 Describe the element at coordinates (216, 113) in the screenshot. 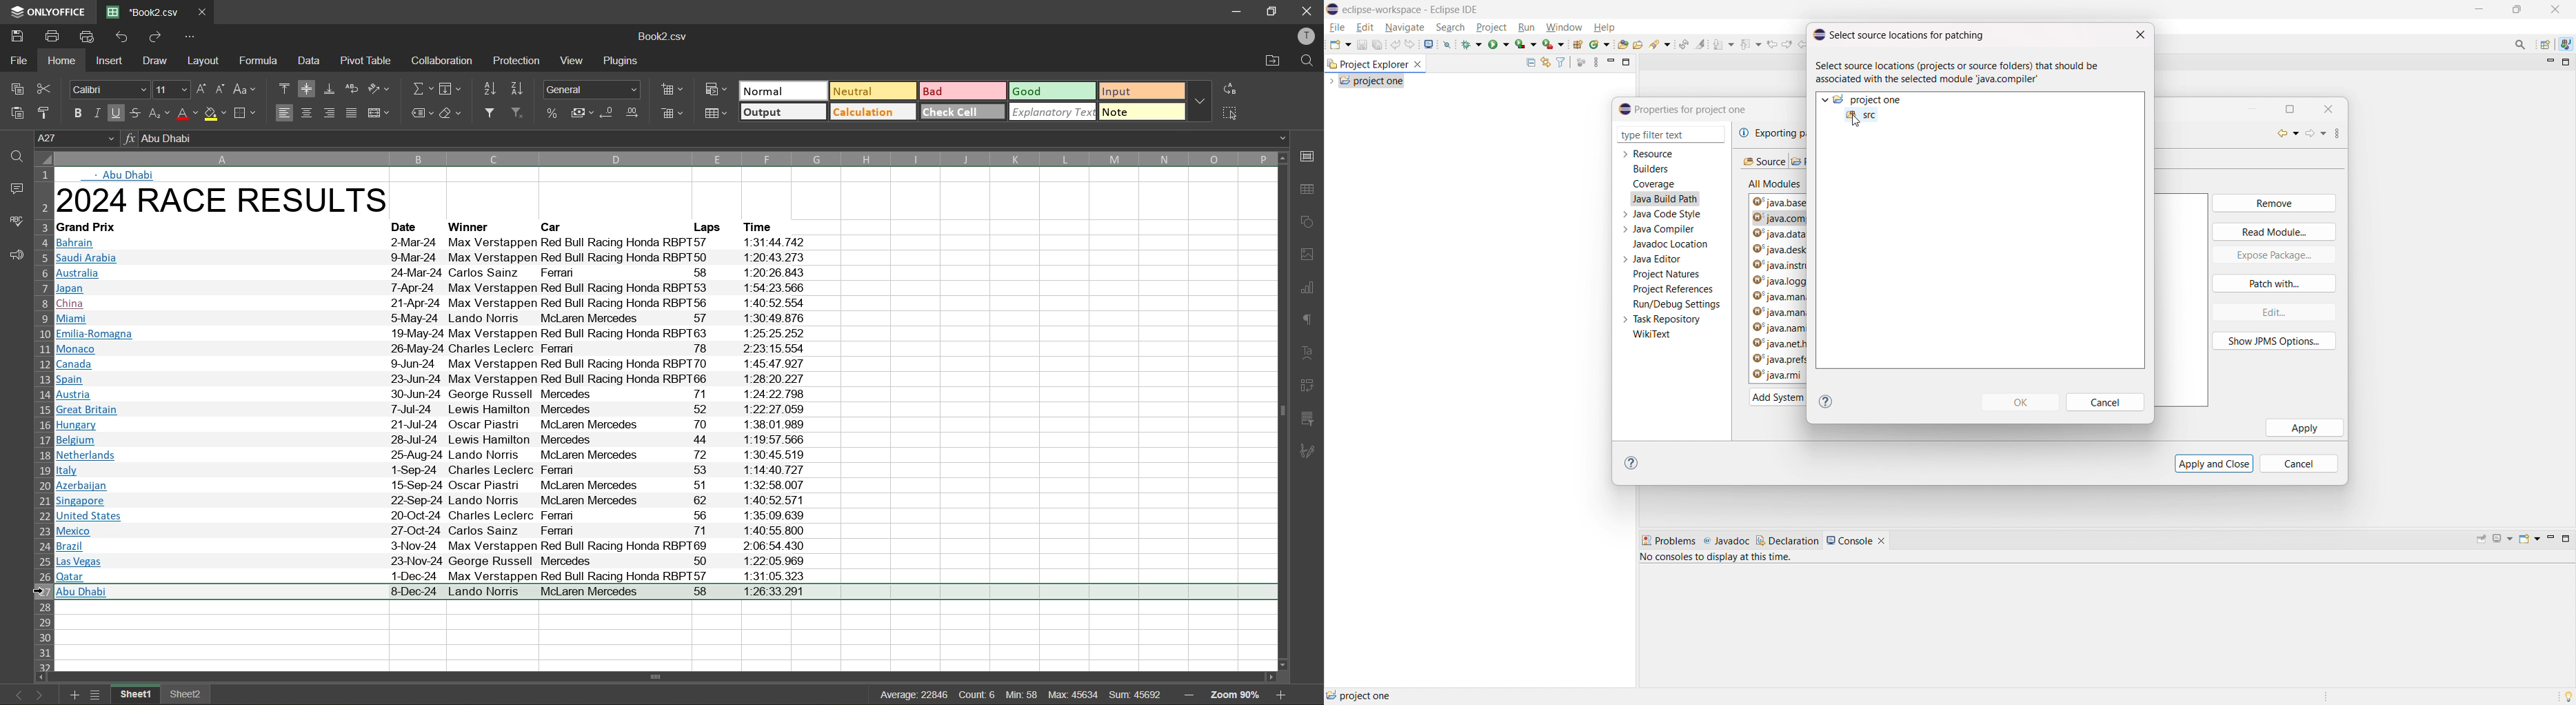

I see `fill color` at that location.